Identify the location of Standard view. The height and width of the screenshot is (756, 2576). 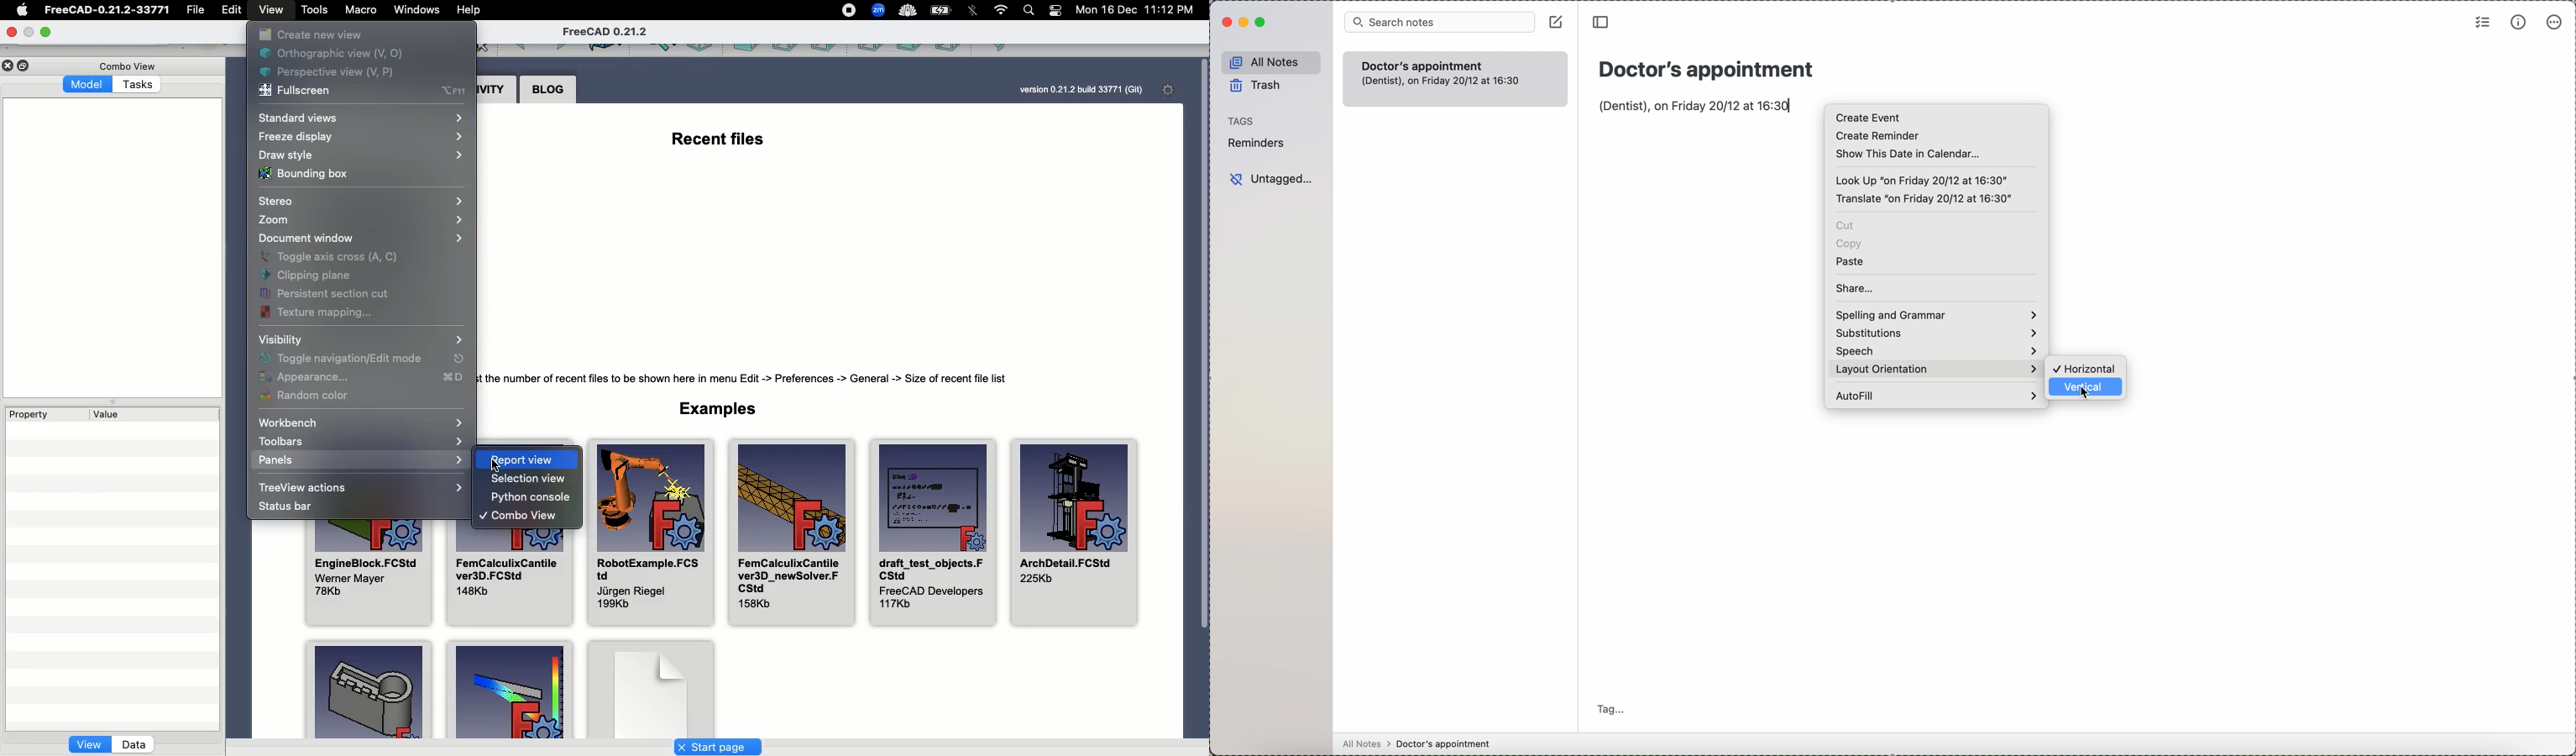
(367, 118).